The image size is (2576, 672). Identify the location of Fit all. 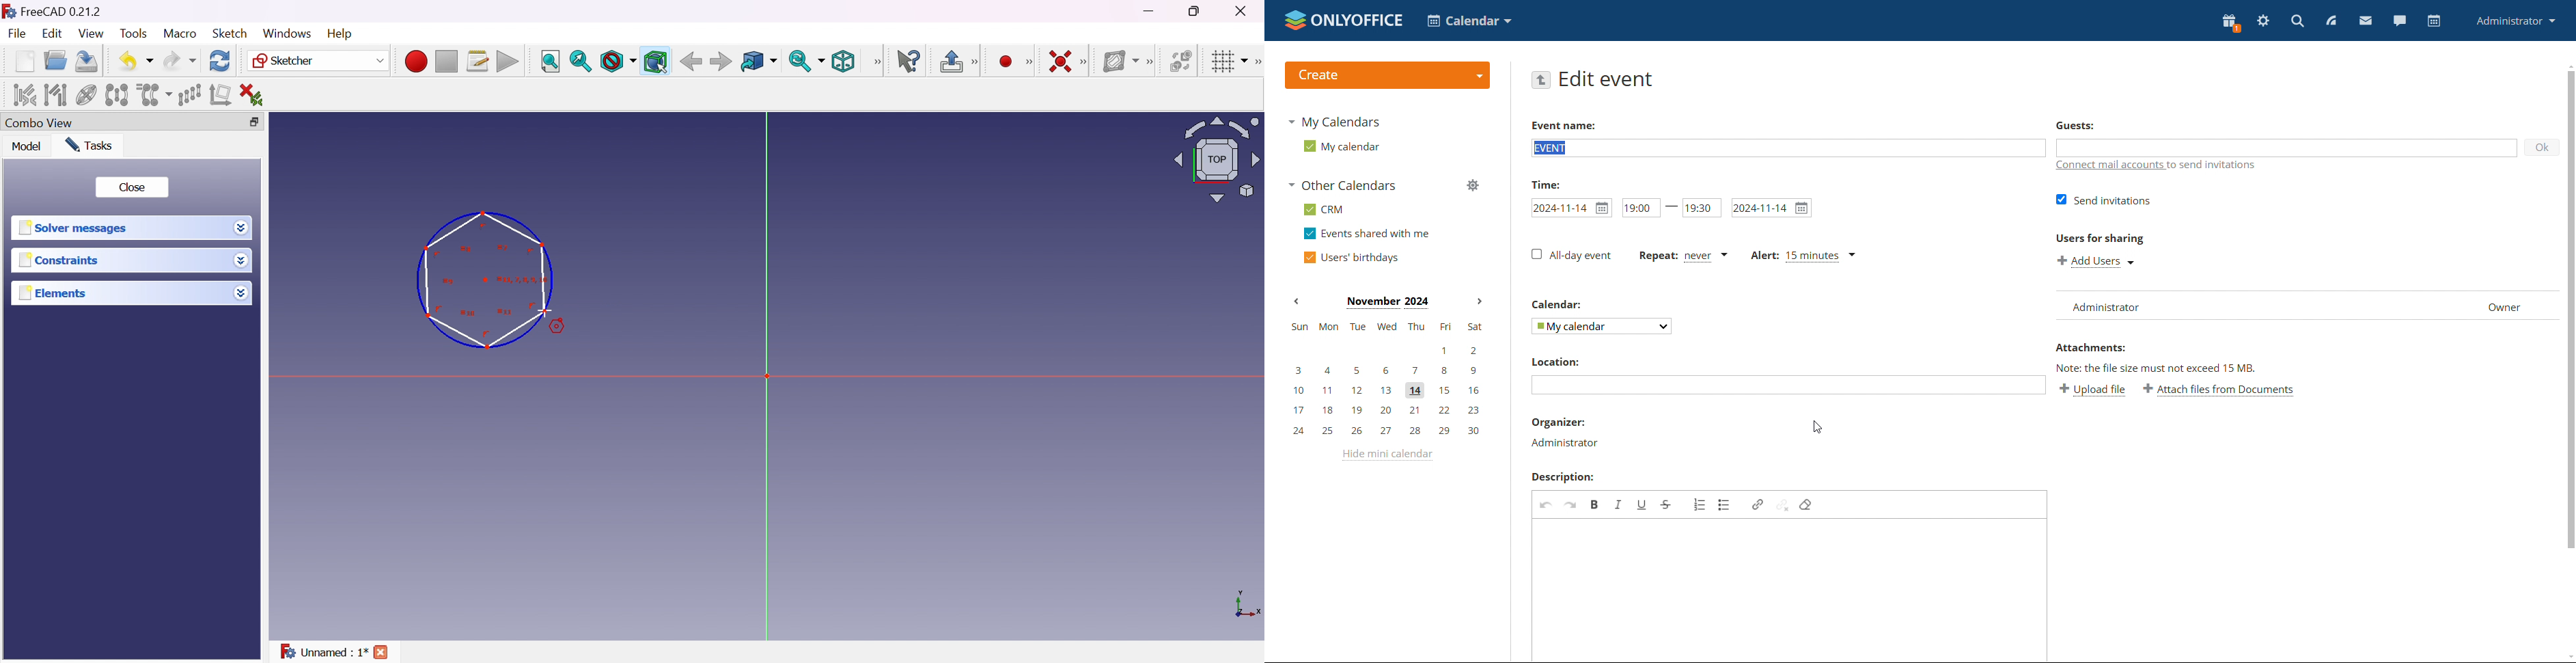
(551, 62).